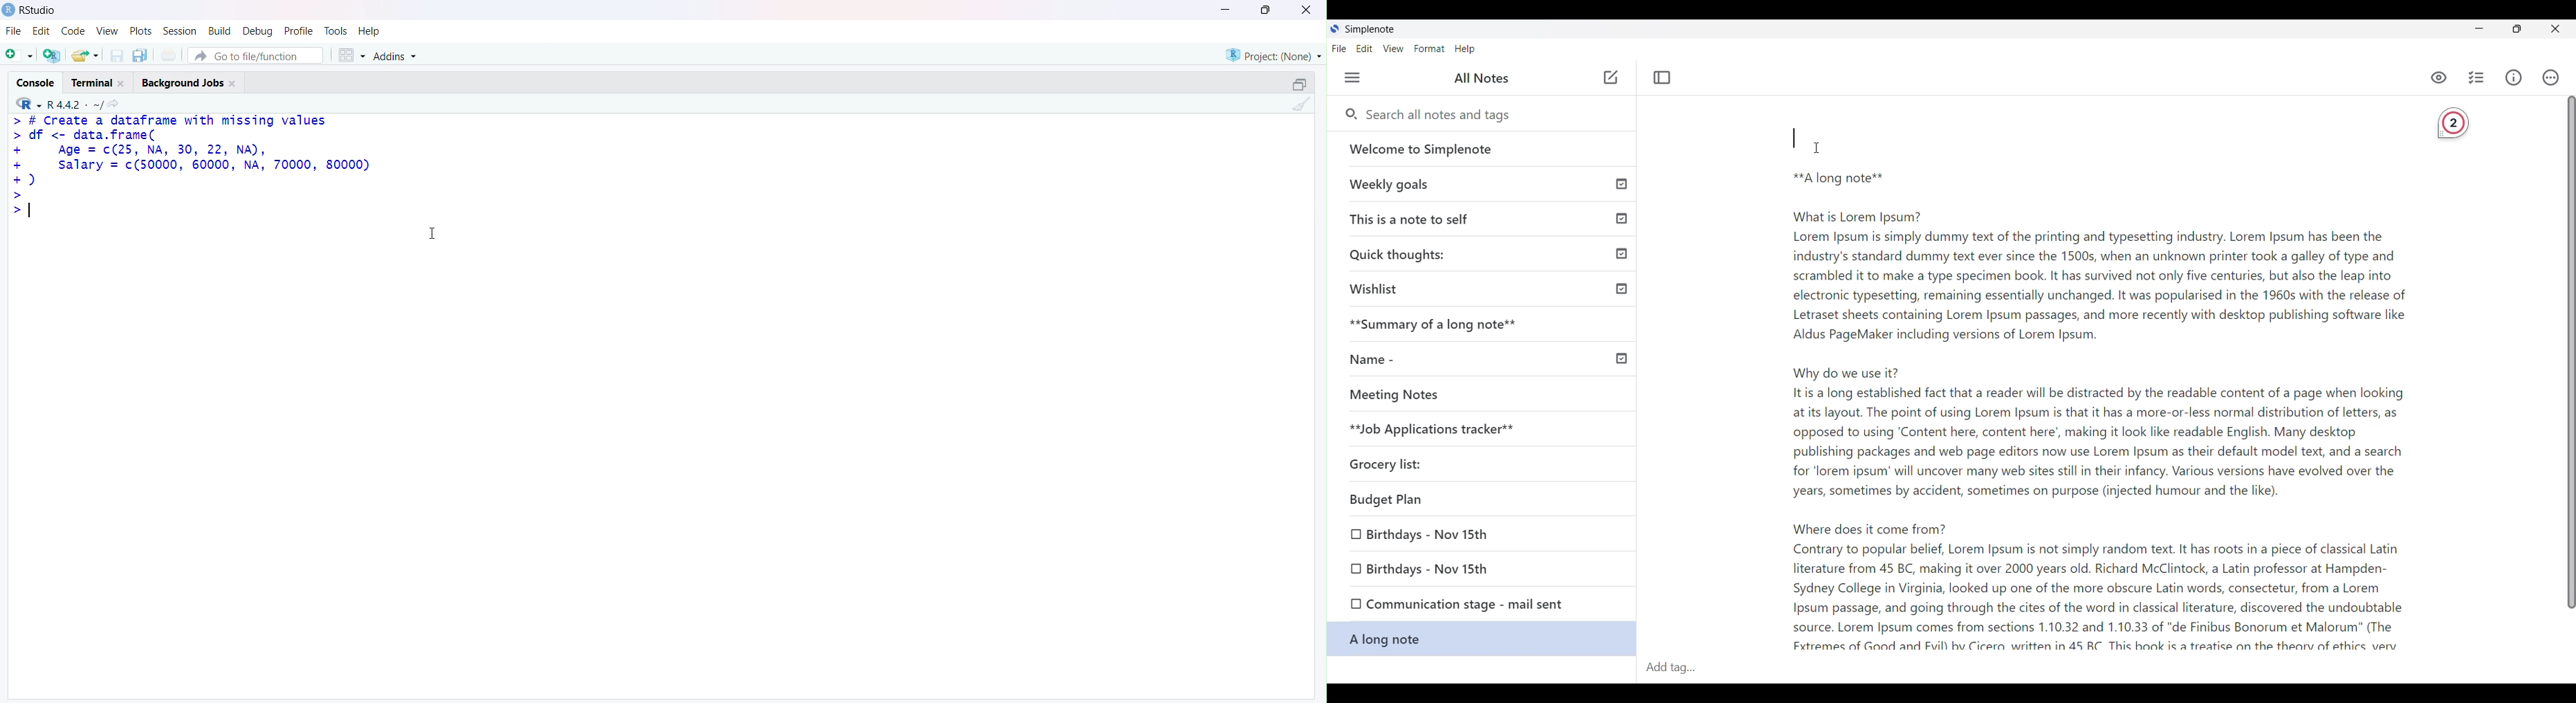  Describe the element at coordinates (12, 31) in the screenshot. I see `File` at that location.